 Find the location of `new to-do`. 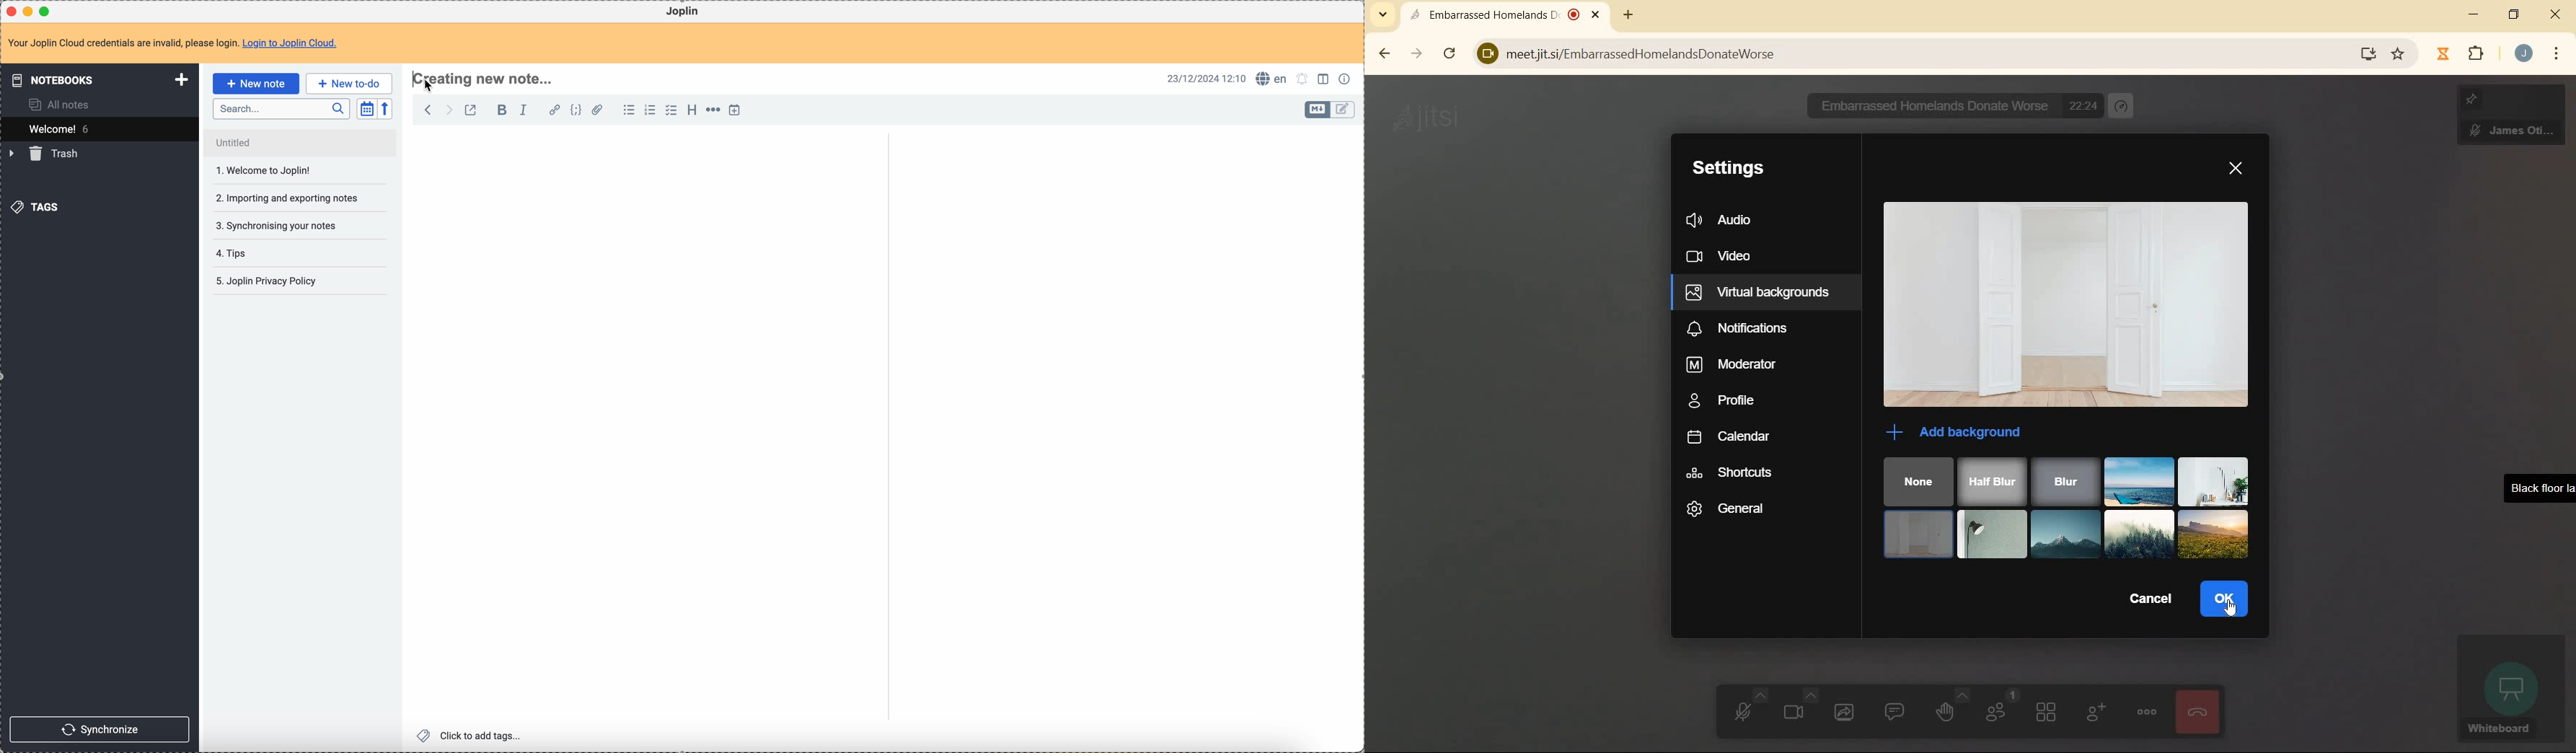

new to-do is located at coordinates (350, 83).